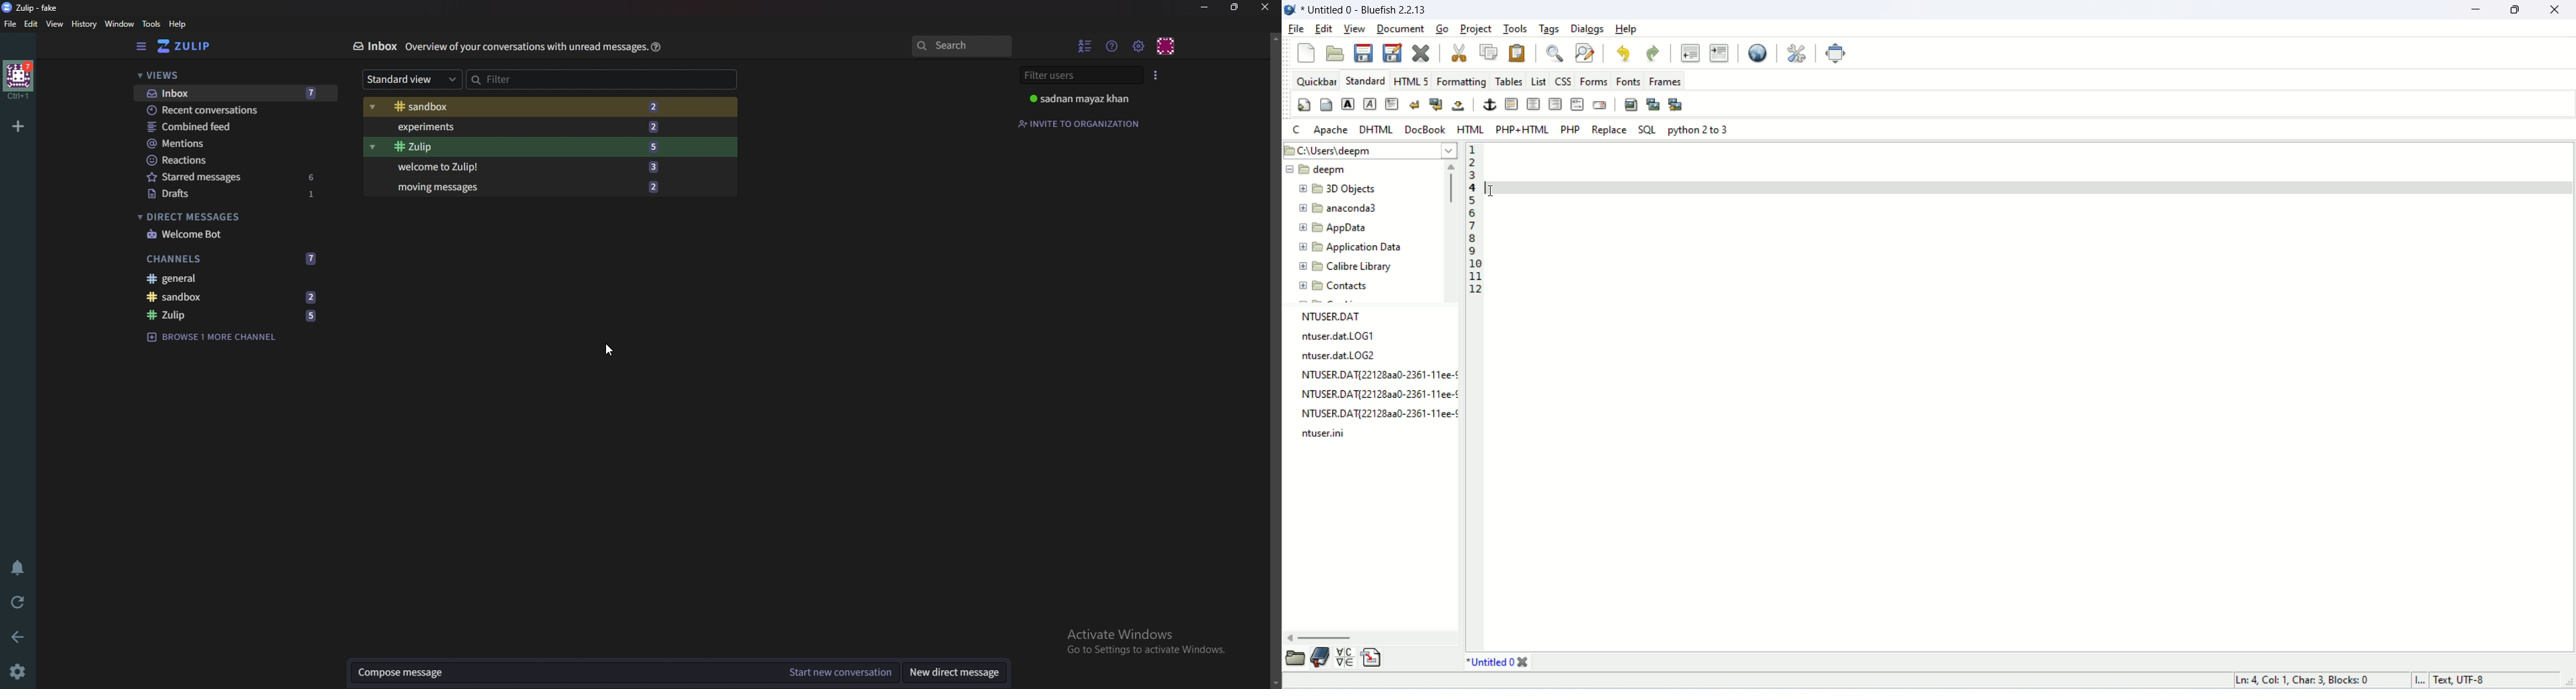 This screenshot has width=2576, height=700. I want to click on PHP+HTML, so click(1523, 129).